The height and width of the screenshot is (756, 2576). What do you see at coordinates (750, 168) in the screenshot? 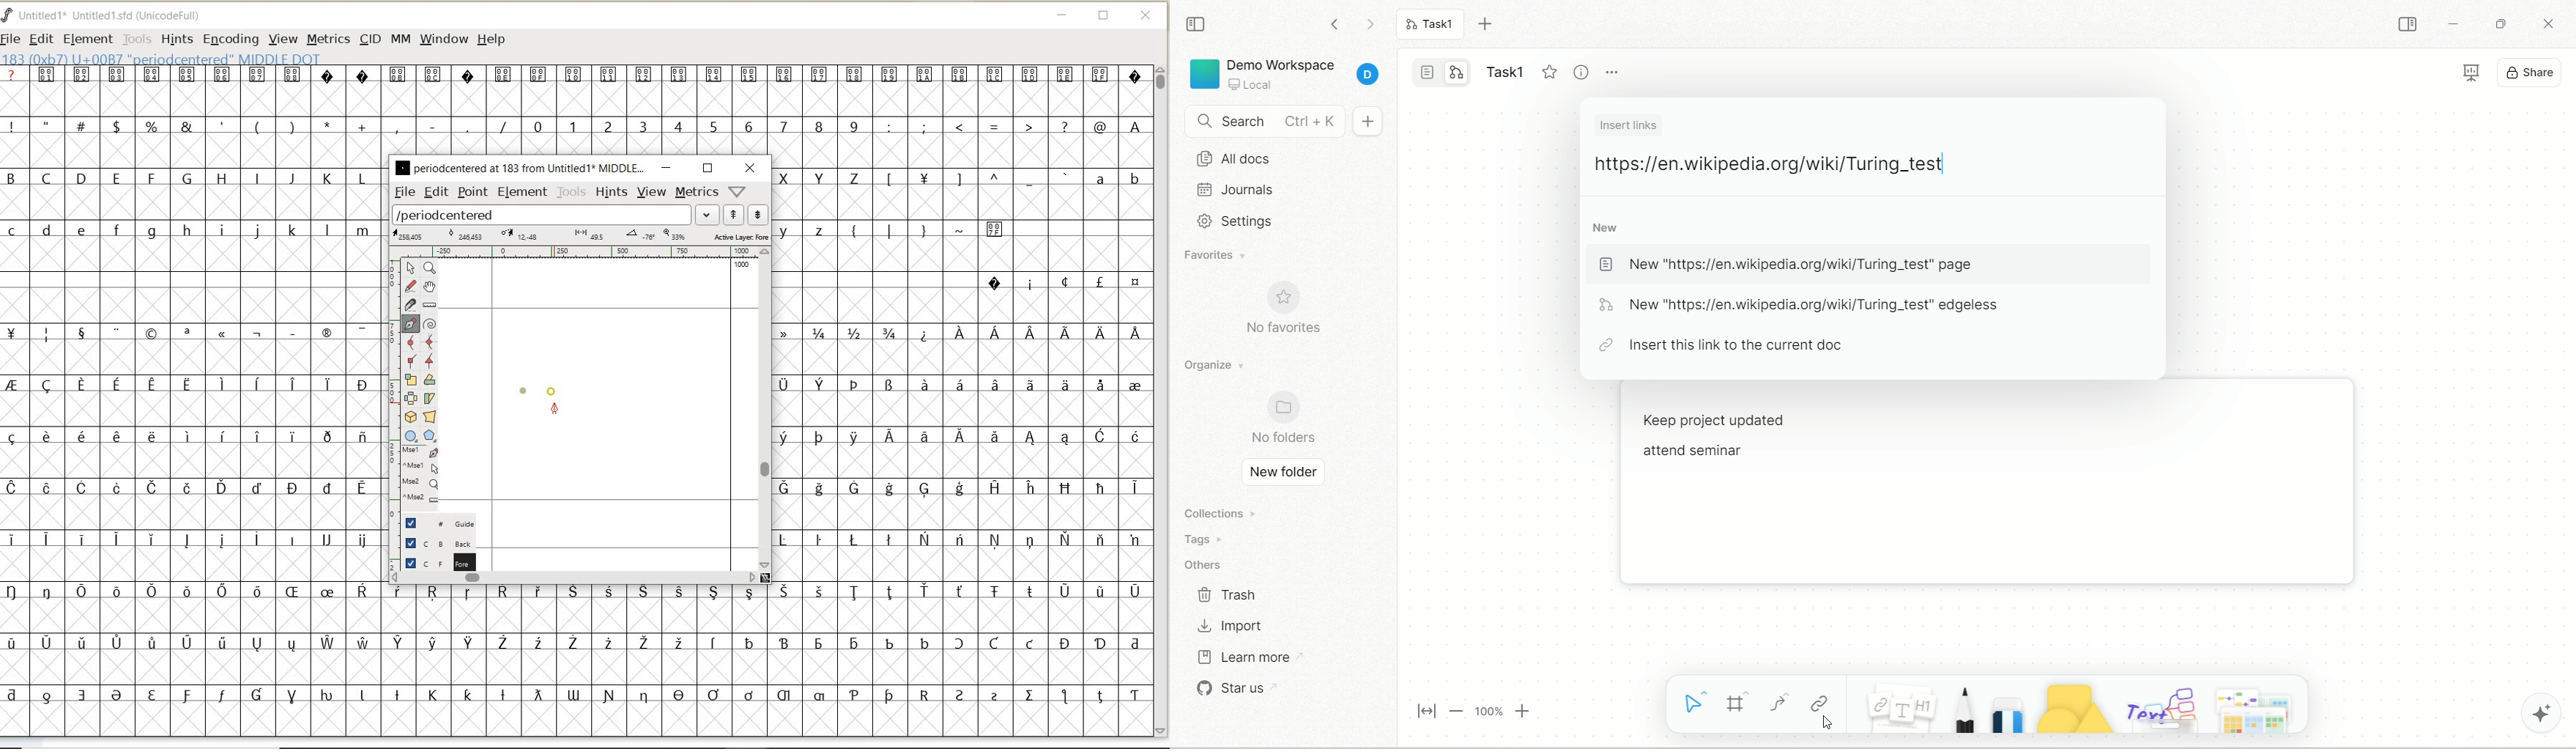
I see `close` at bounding box center [750, 168].